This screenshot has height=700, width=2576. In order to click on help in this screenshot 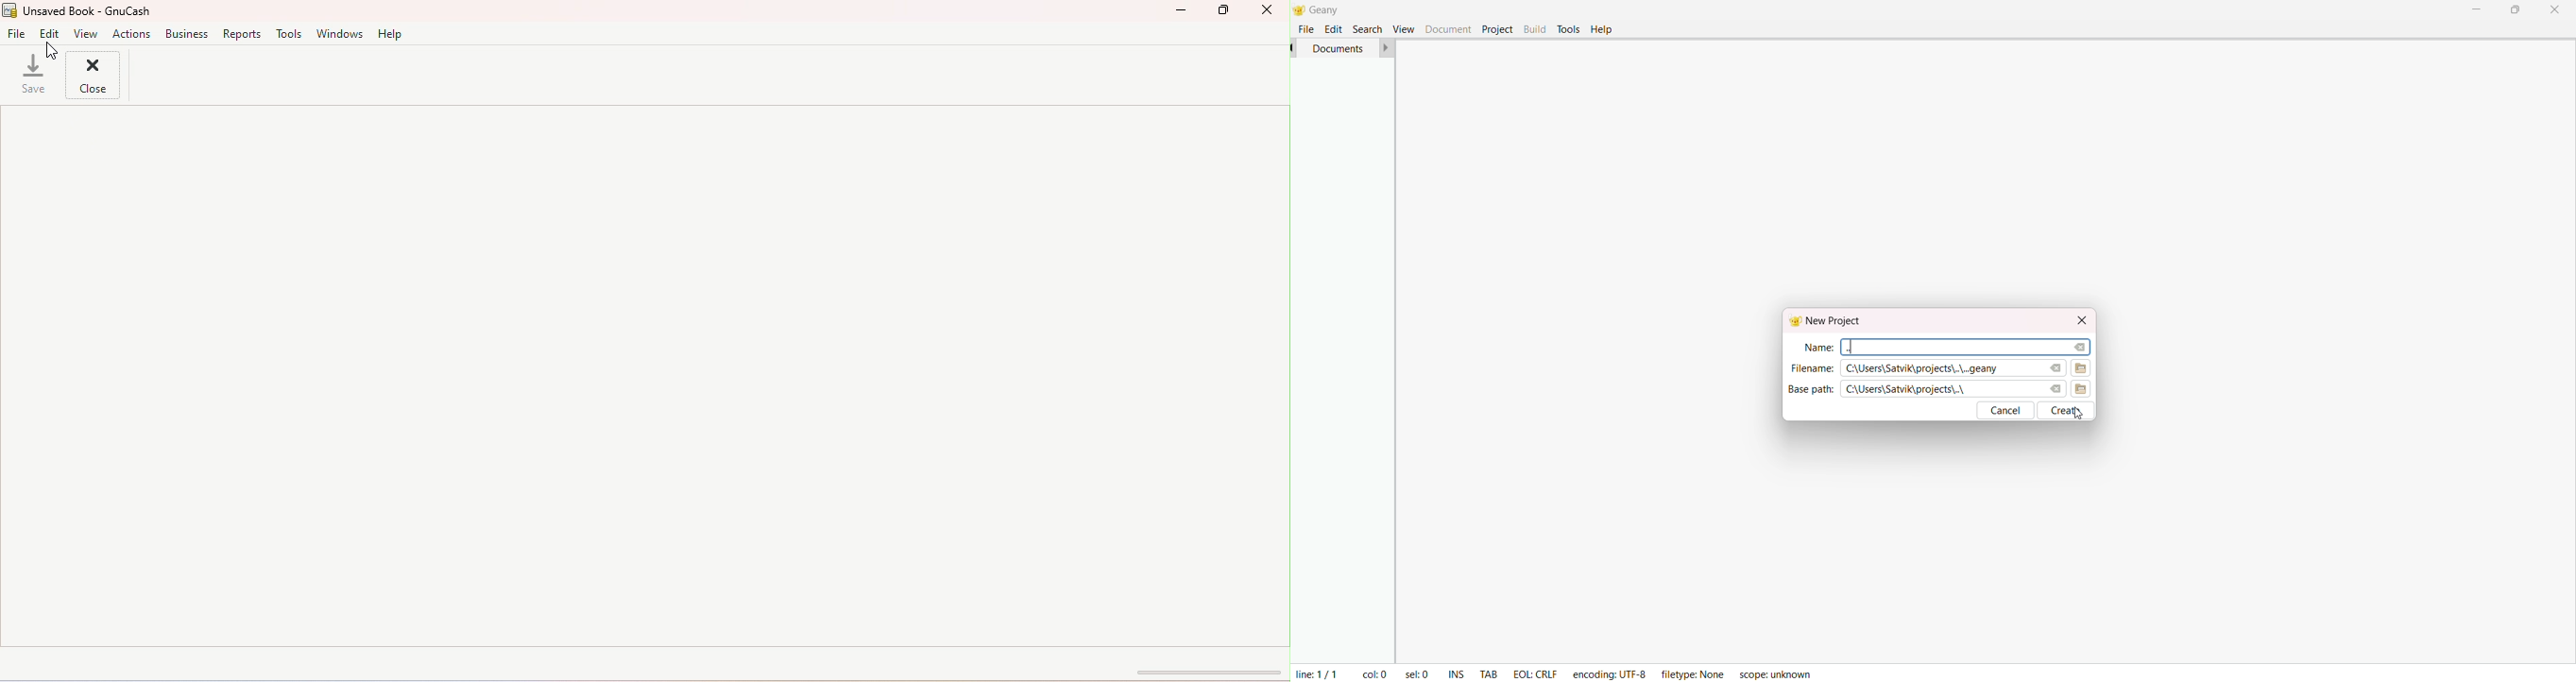, I will do `click(1603, 30)`.